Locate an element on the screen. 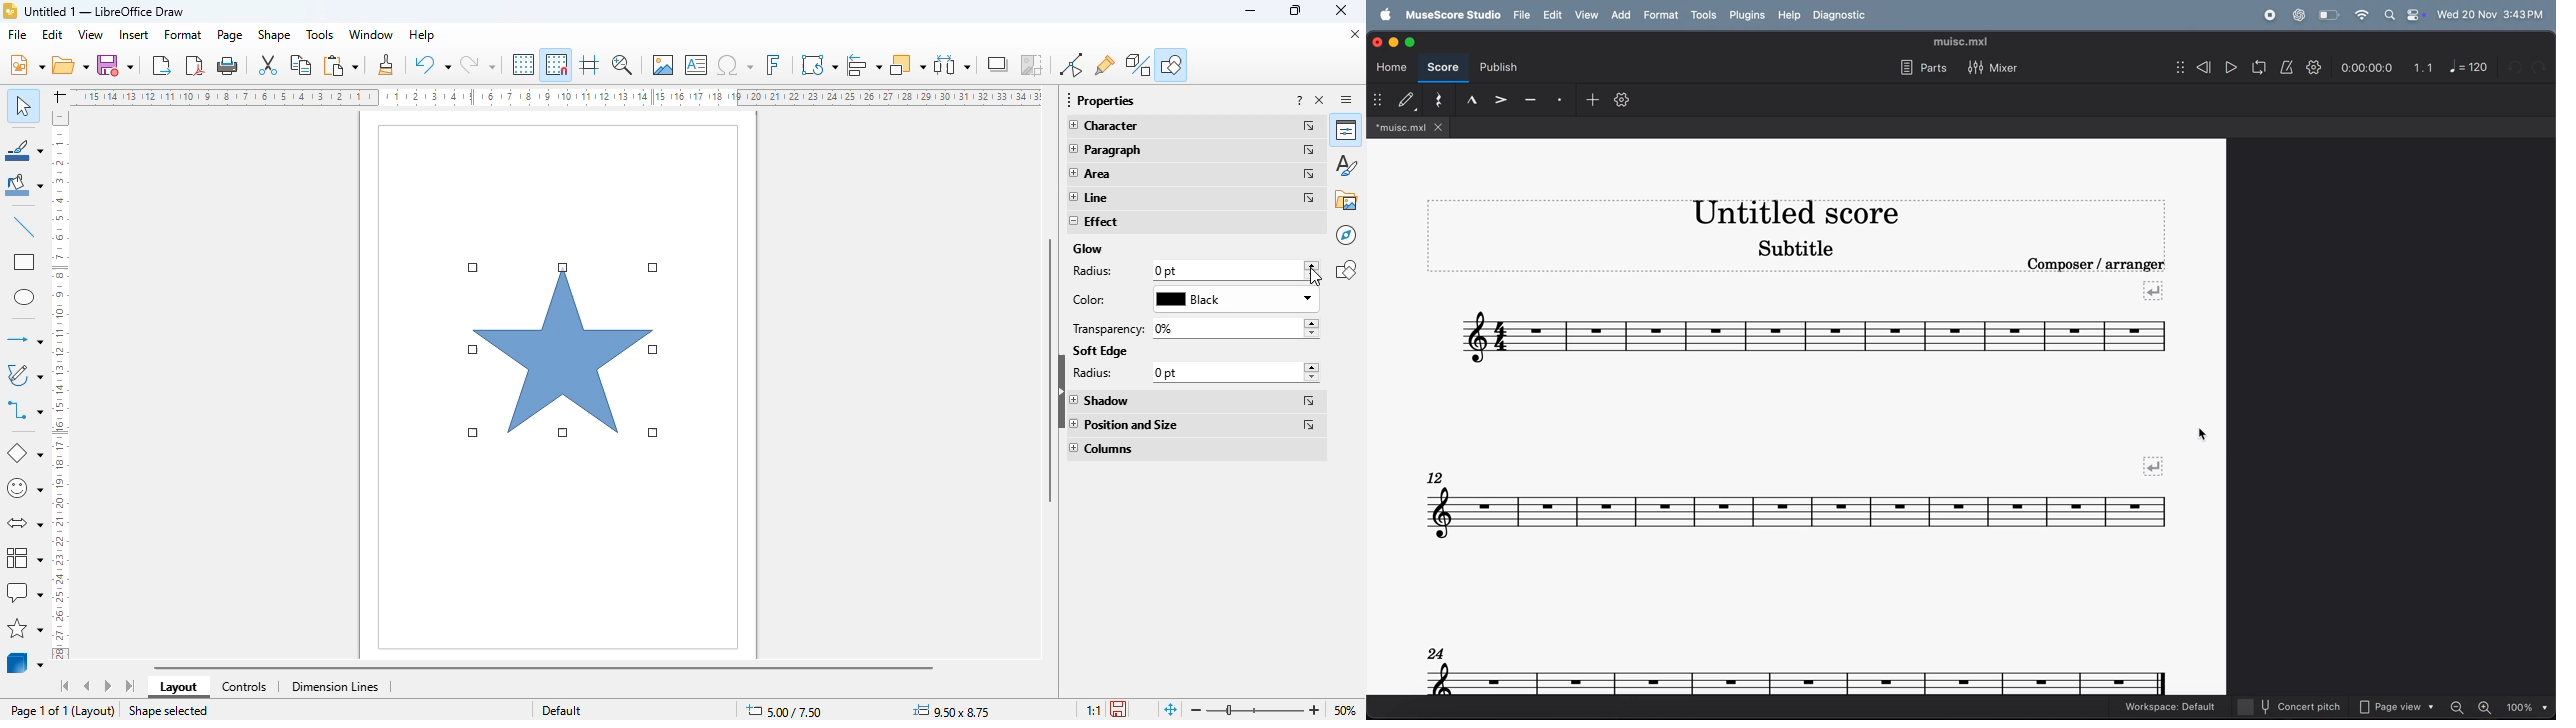 Image resolution: width=2576 pixels, height=728 pixels. soft edge is located at coordinates (1100, 351).